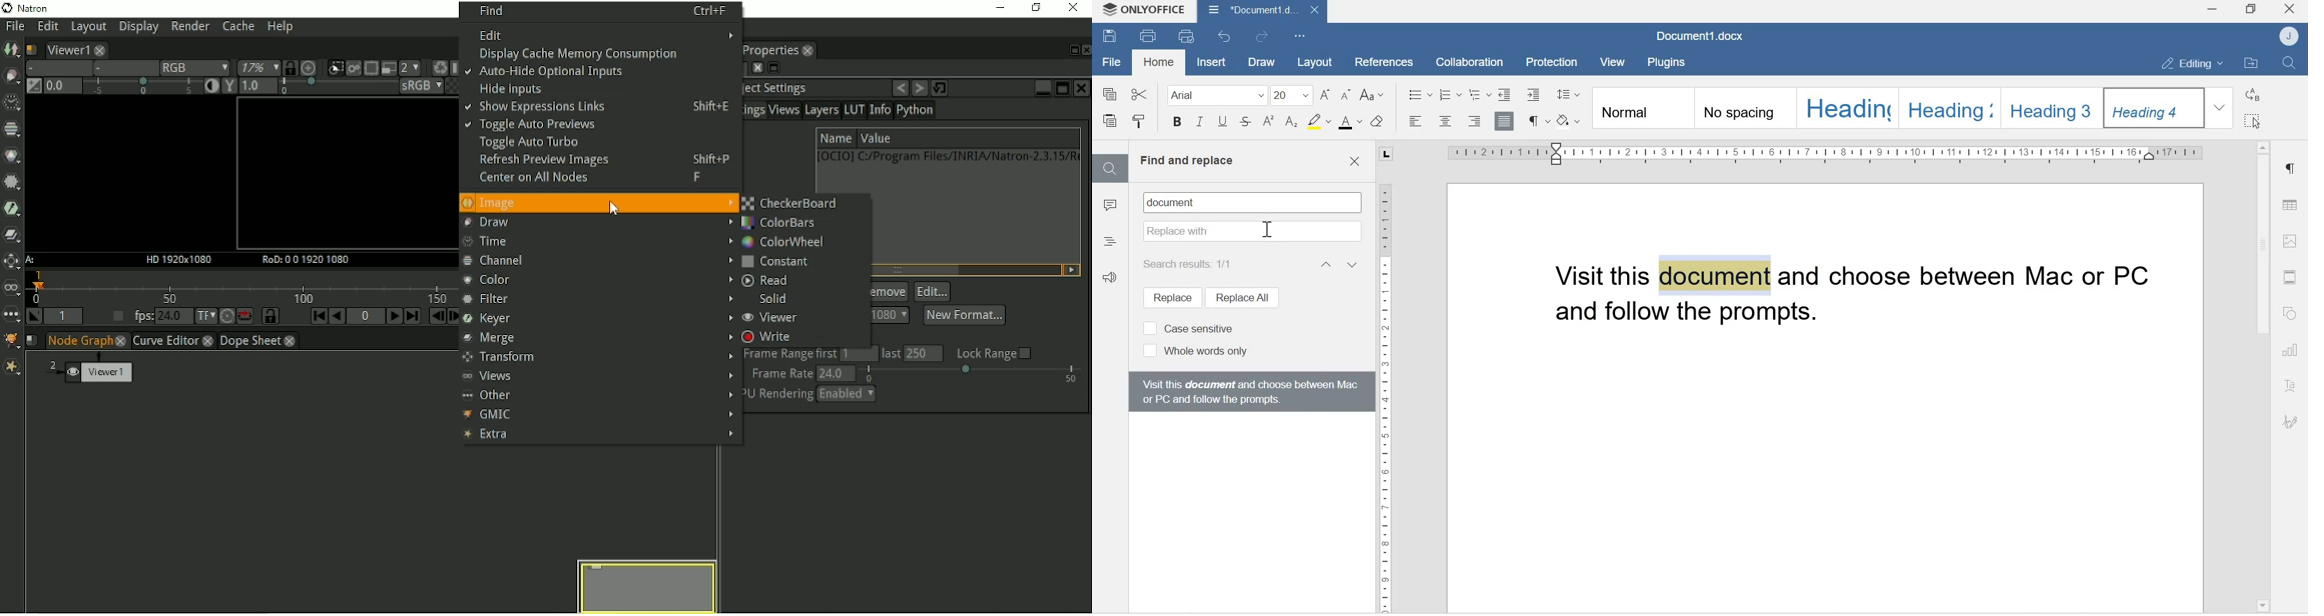 The height and width of the screenshot is (616, 2324). What do you see at coordinates (1149, 35) in the screenshot?
I see `Print file` at bounding box center [1149, 35].